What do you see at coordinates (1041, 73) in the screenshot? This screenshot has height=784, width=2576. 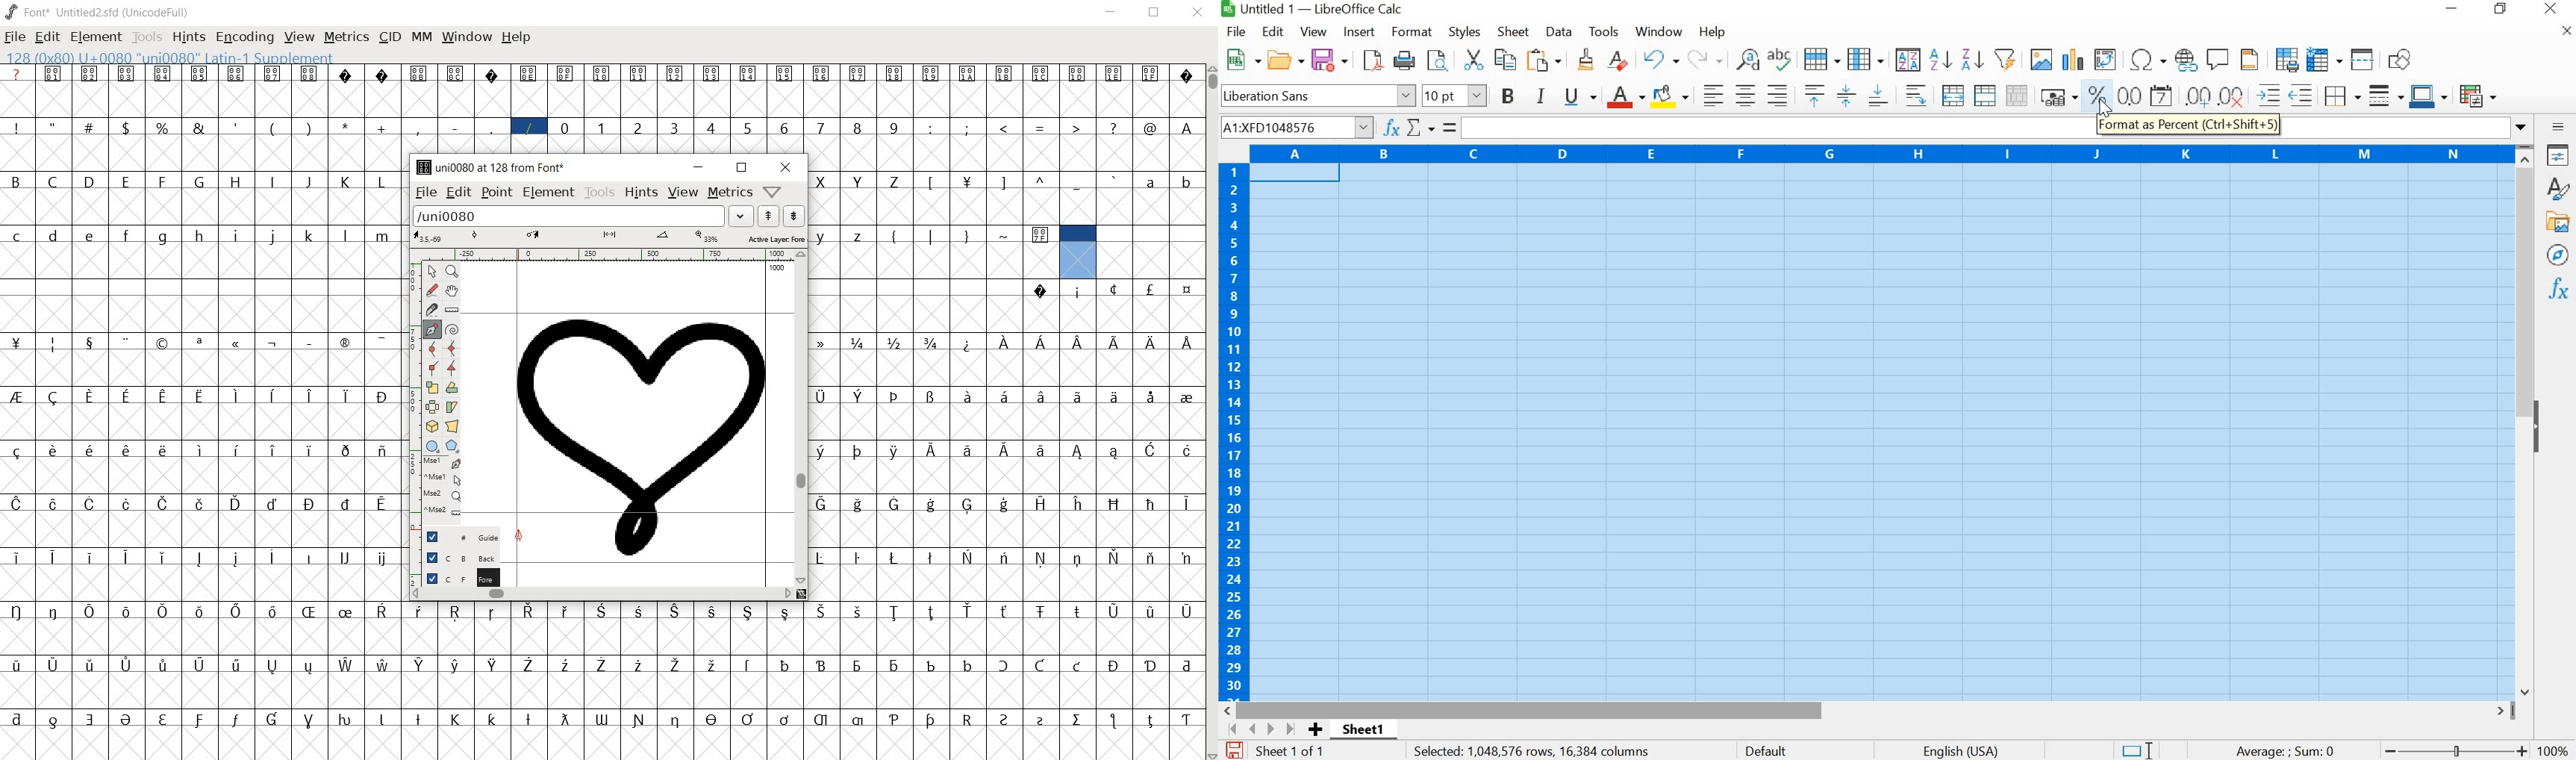 I see `glyph` at bounding box center [1041, 73].